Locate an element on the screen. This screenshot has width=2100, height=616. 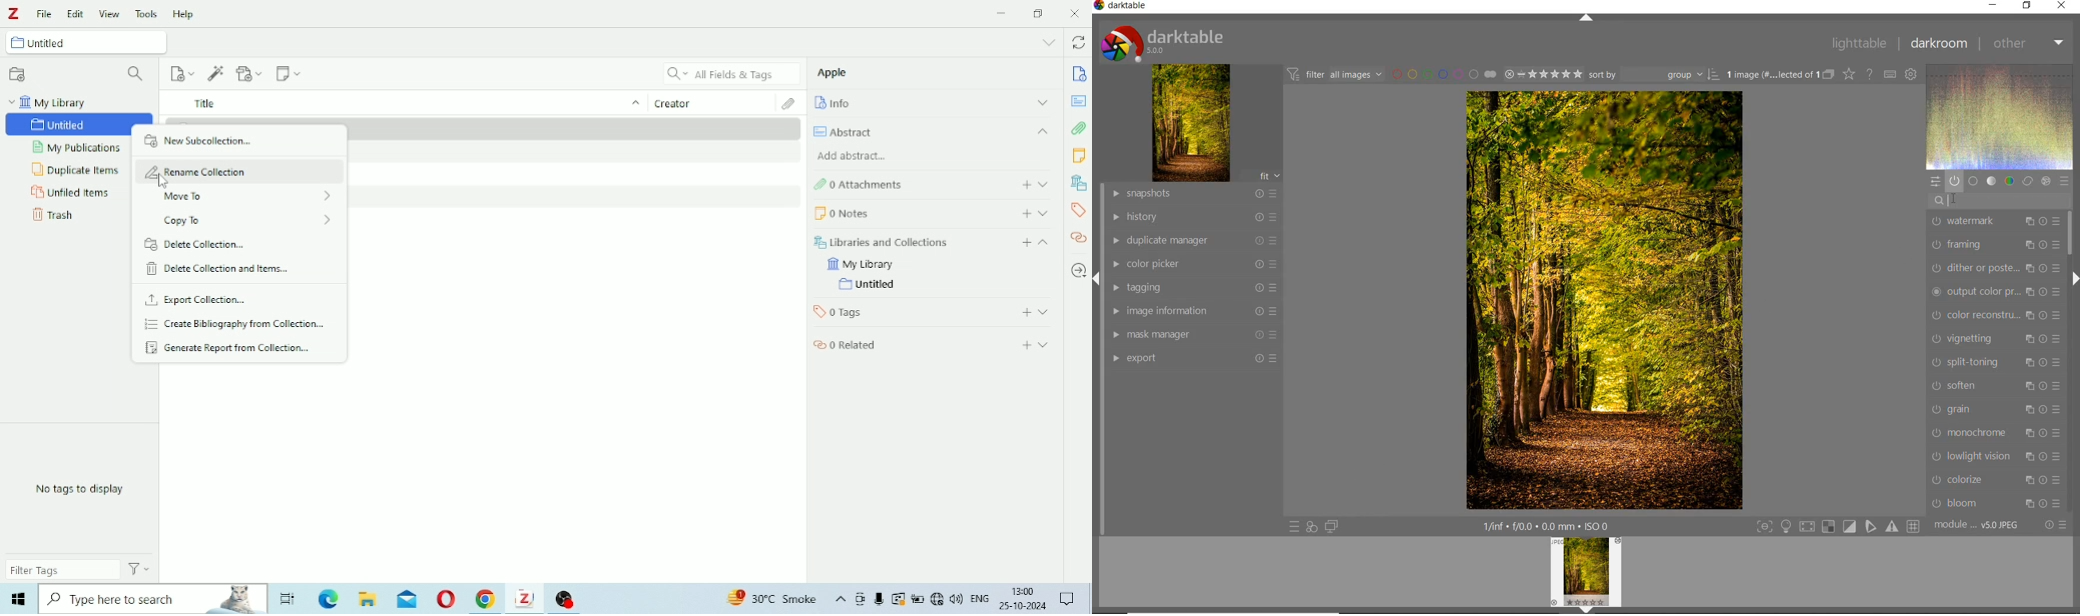
My Library is located at coordinates (859, 265).